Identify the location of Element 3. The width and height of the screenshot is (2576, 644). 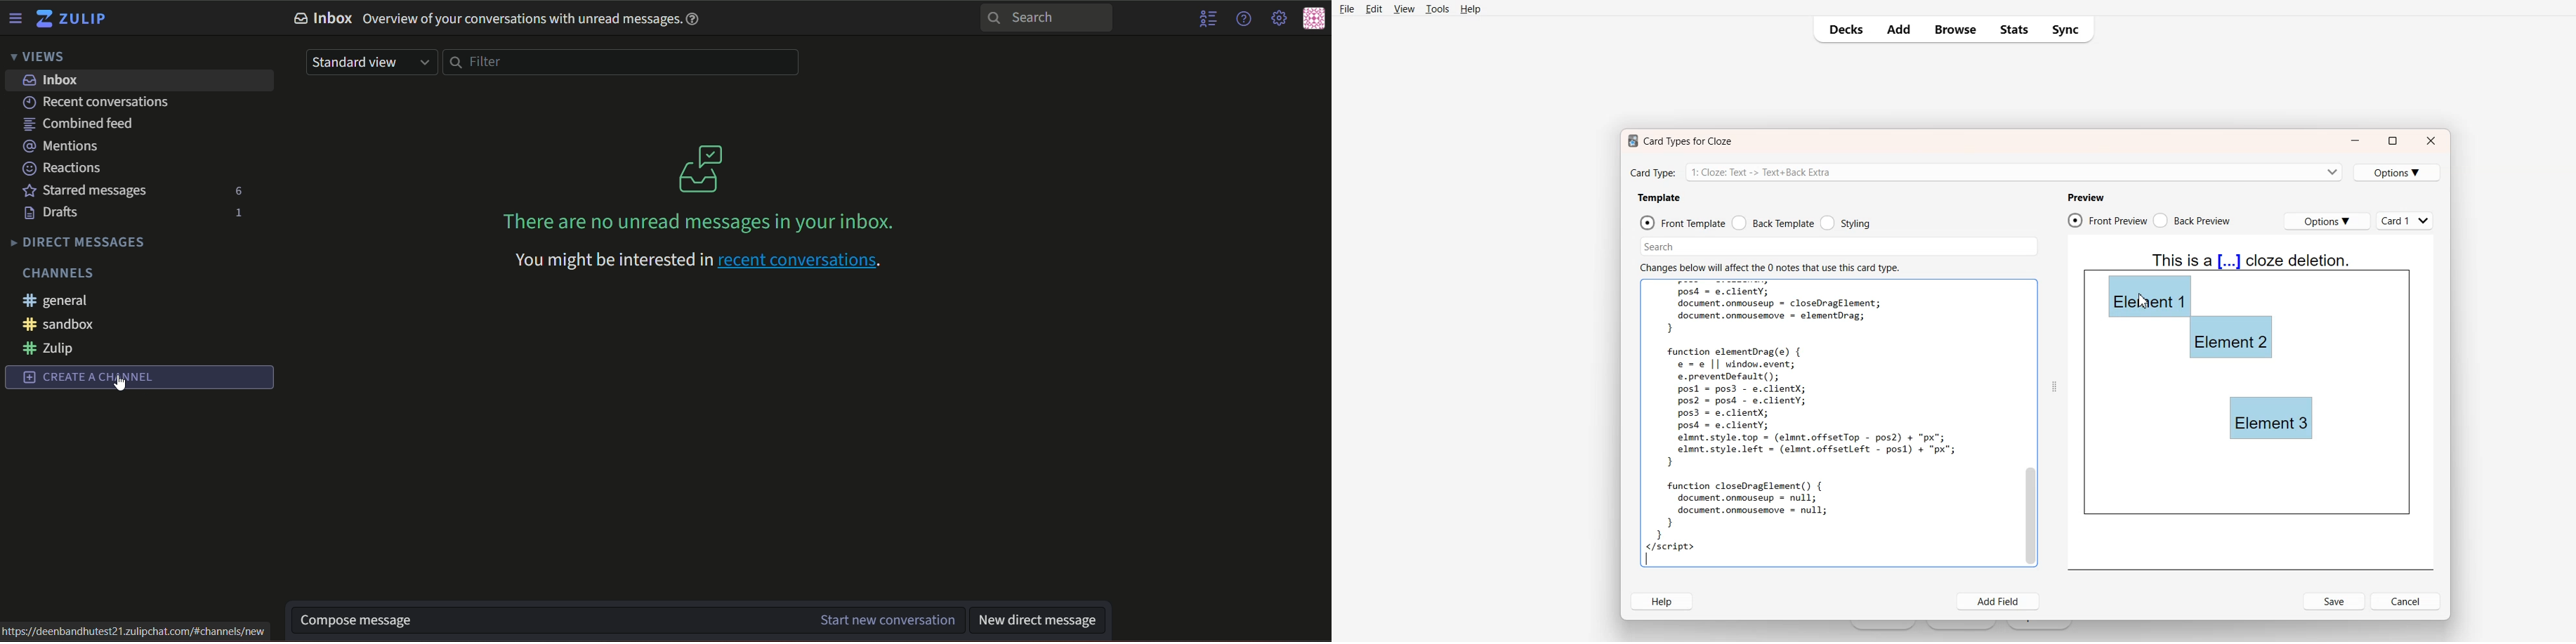
(2272, 418).